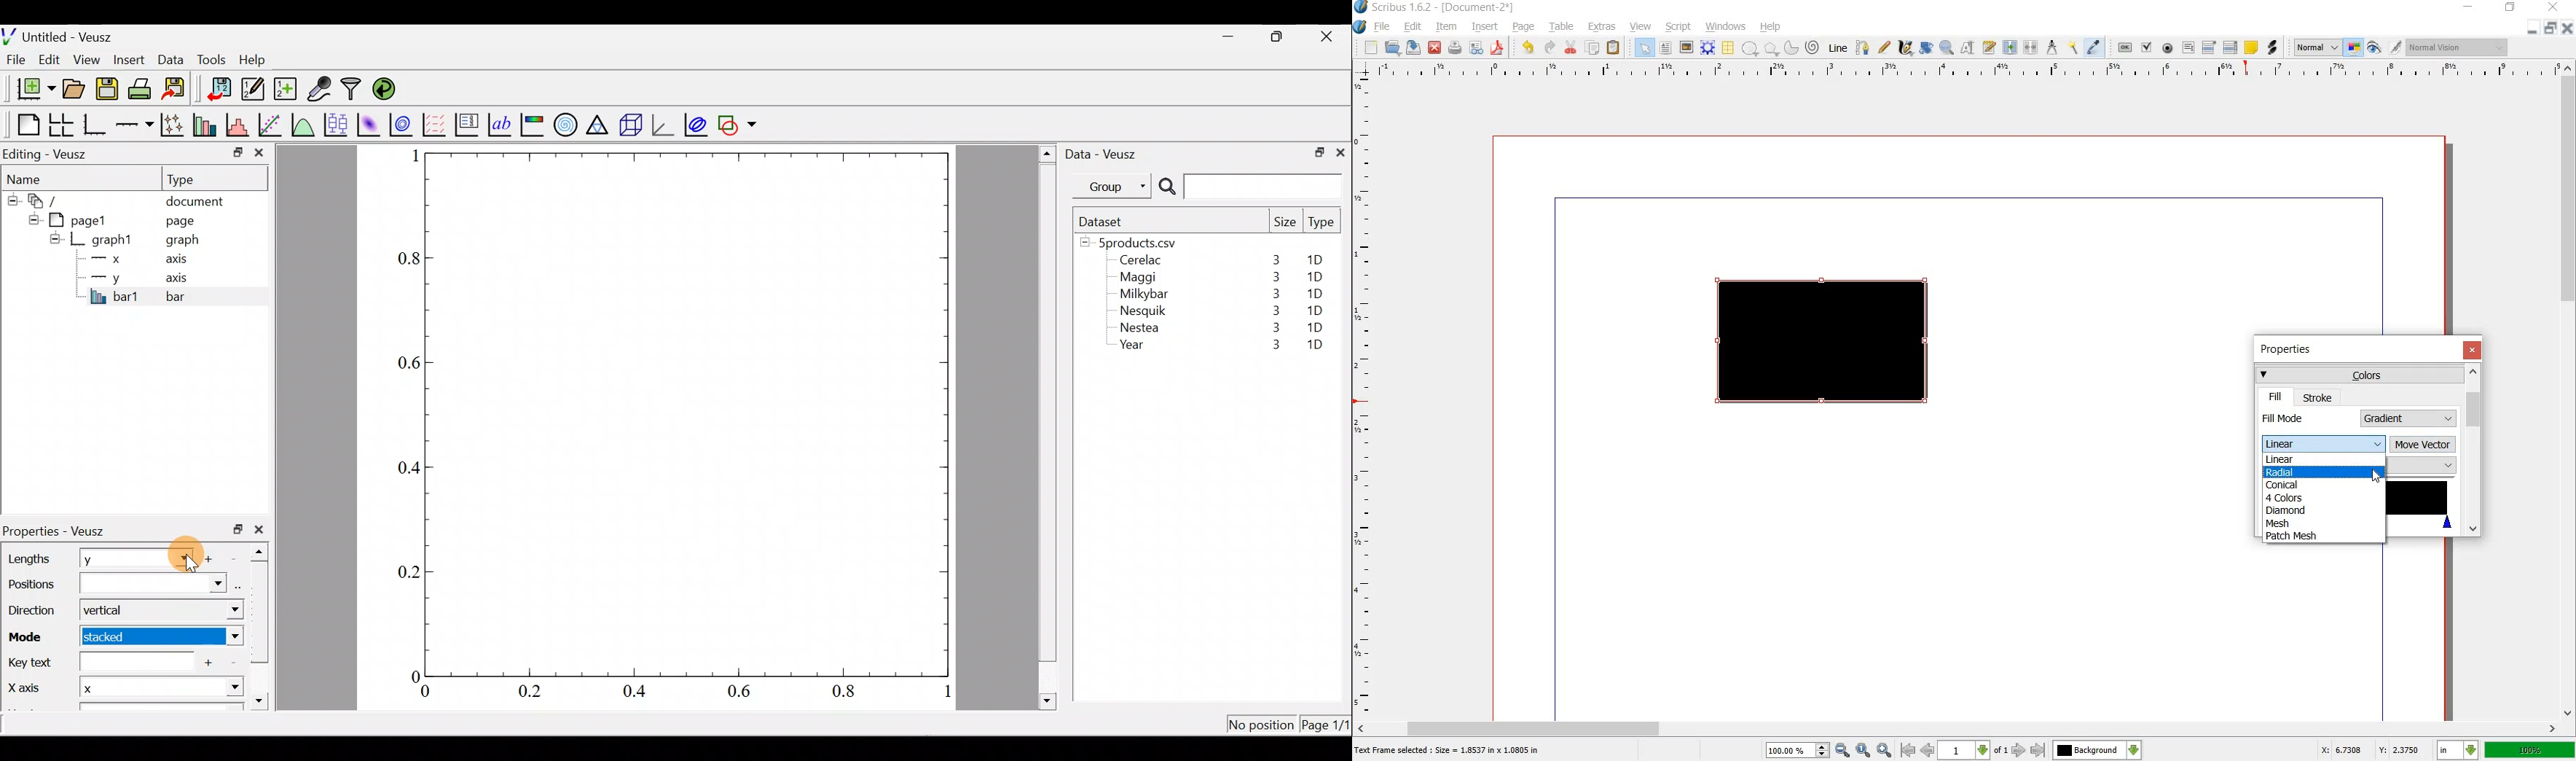  I want to click on properties, so click(2290, 351).